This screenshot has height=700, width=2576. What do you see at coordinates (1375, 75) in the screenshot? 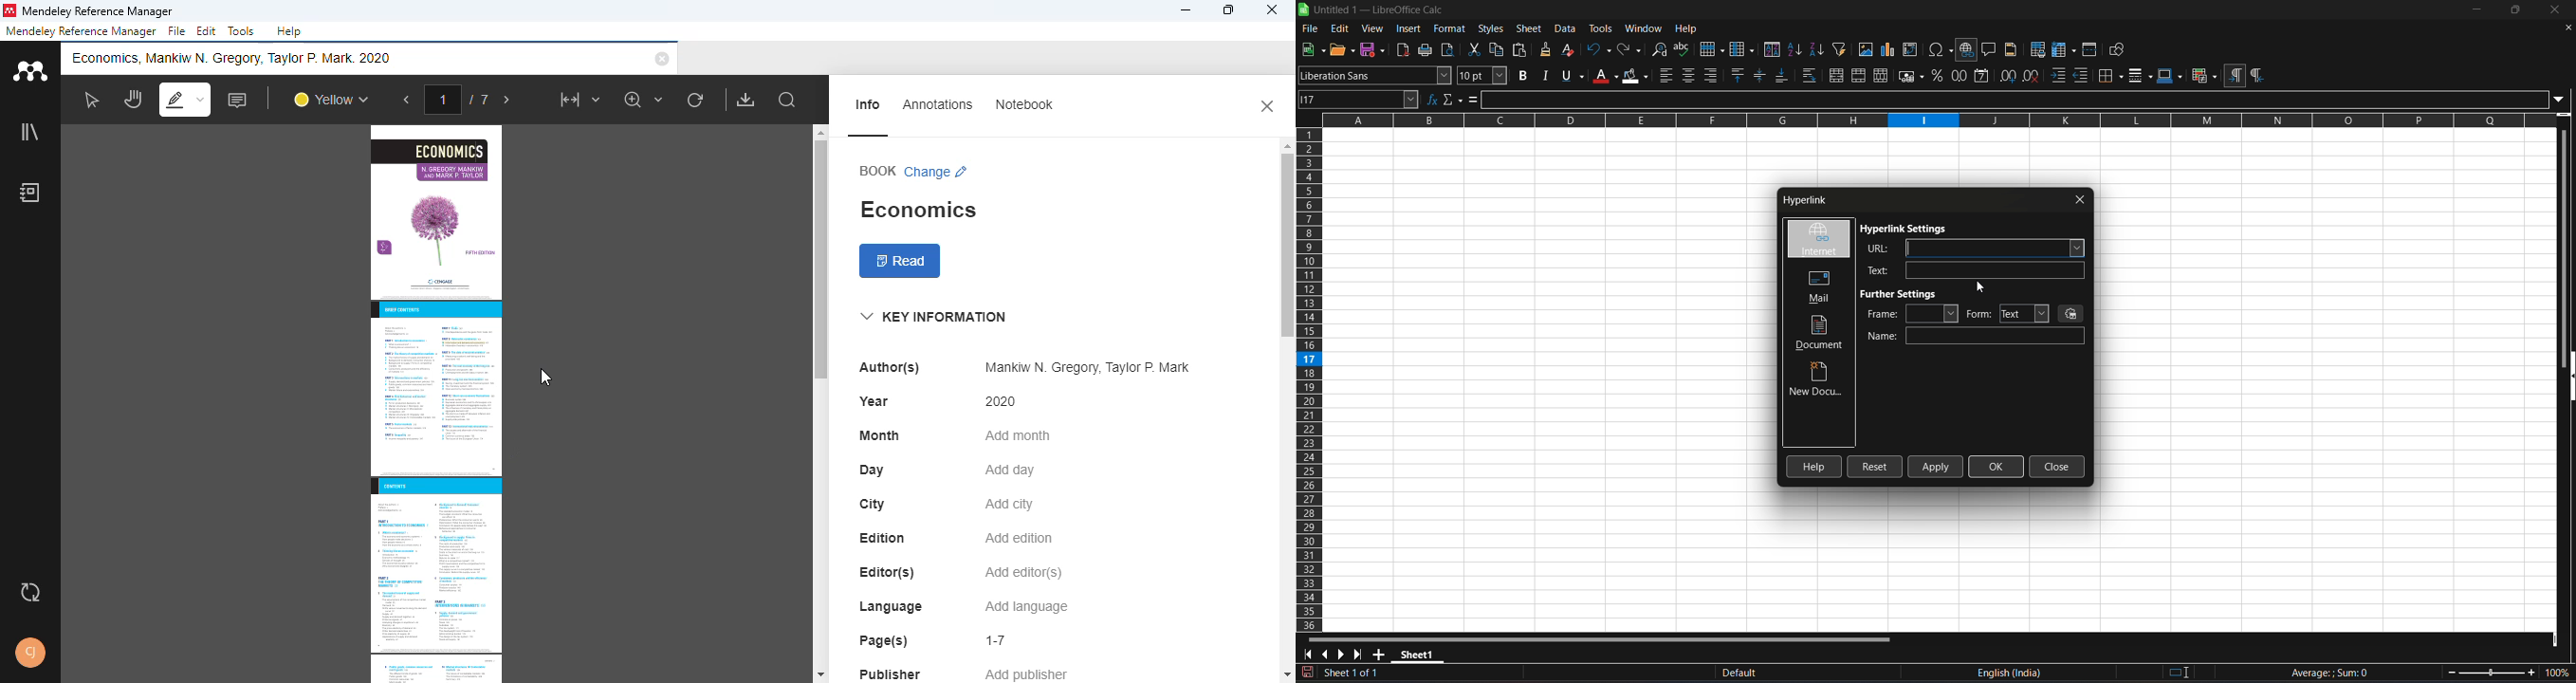
I see `font name` at bounding box center [1375, 75].